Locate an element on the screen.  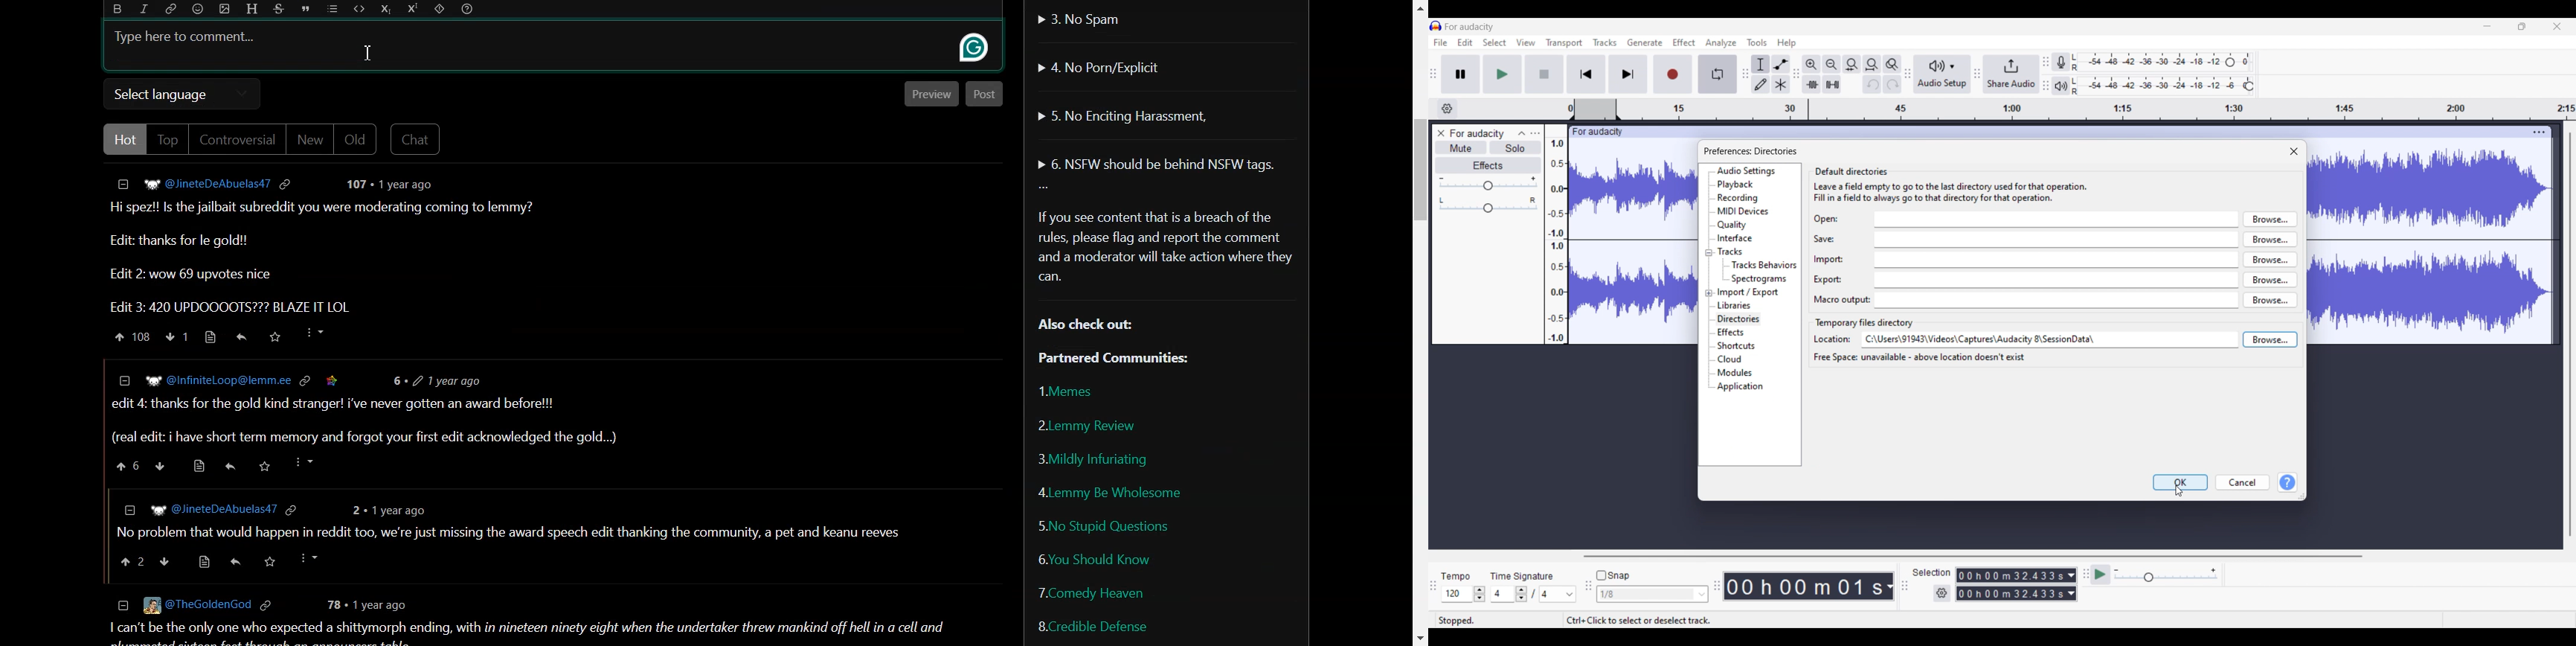
Playback speed scale is located at coordinates (2166, 574).